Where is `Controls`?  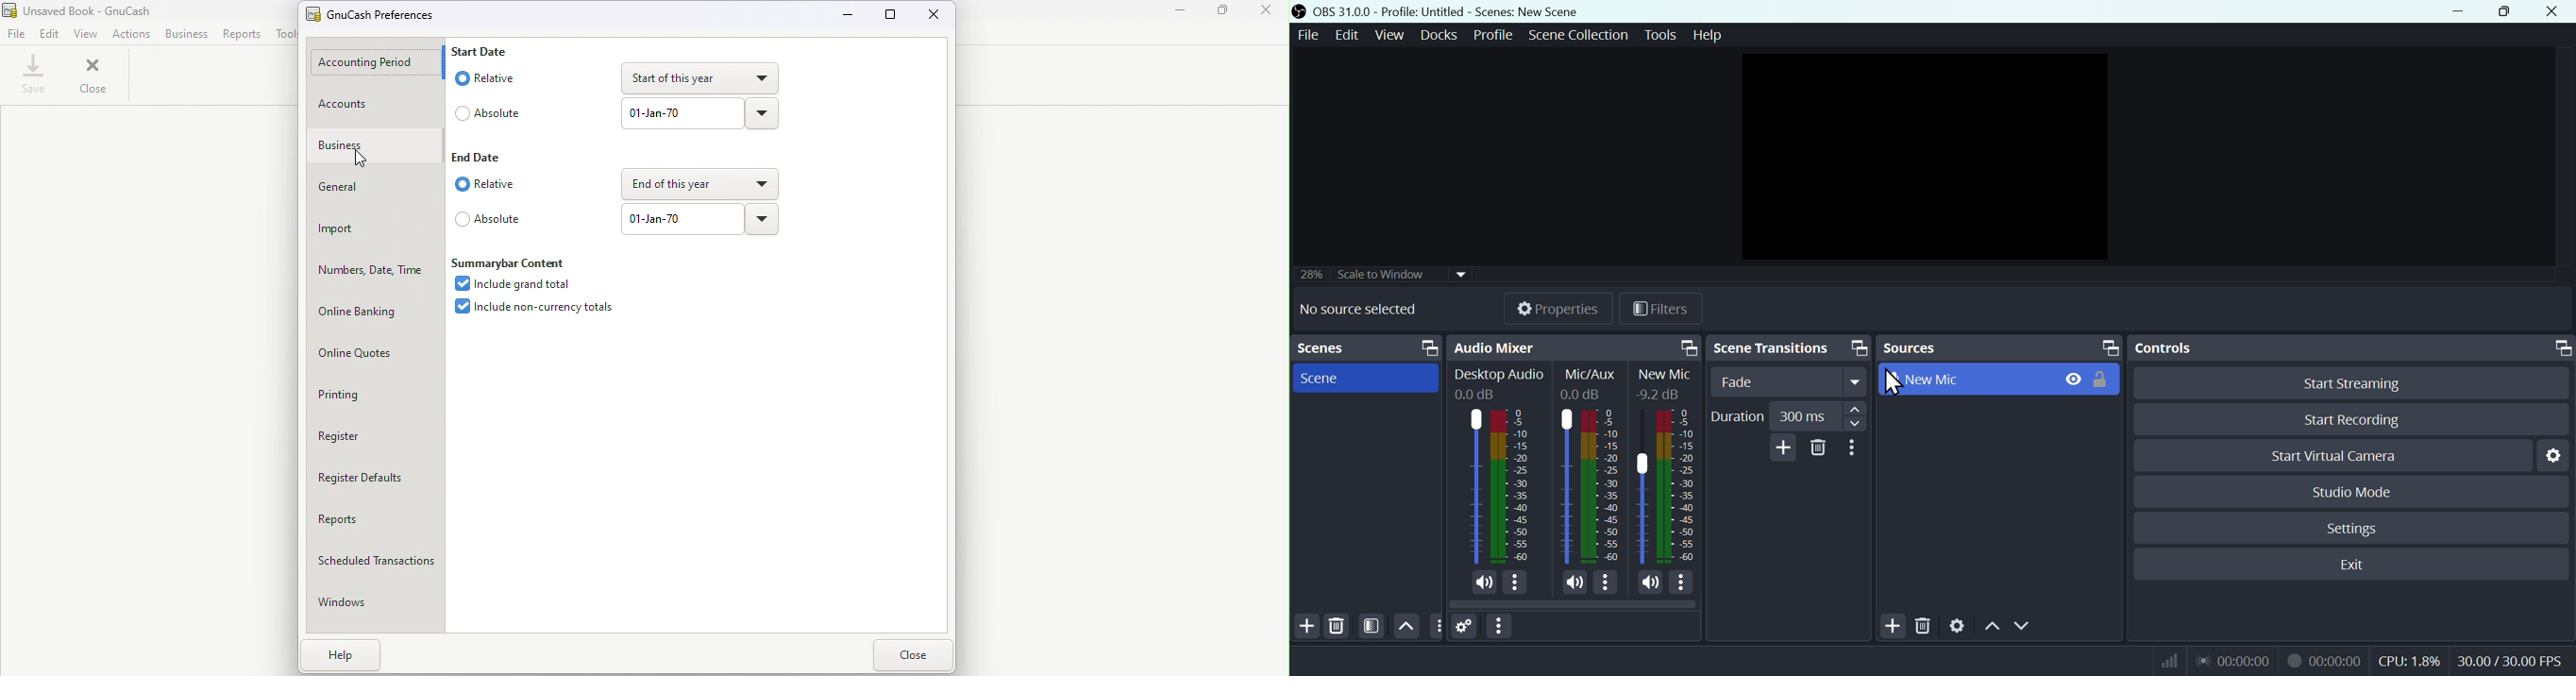 Controls is located at coordinates (2350, 348).